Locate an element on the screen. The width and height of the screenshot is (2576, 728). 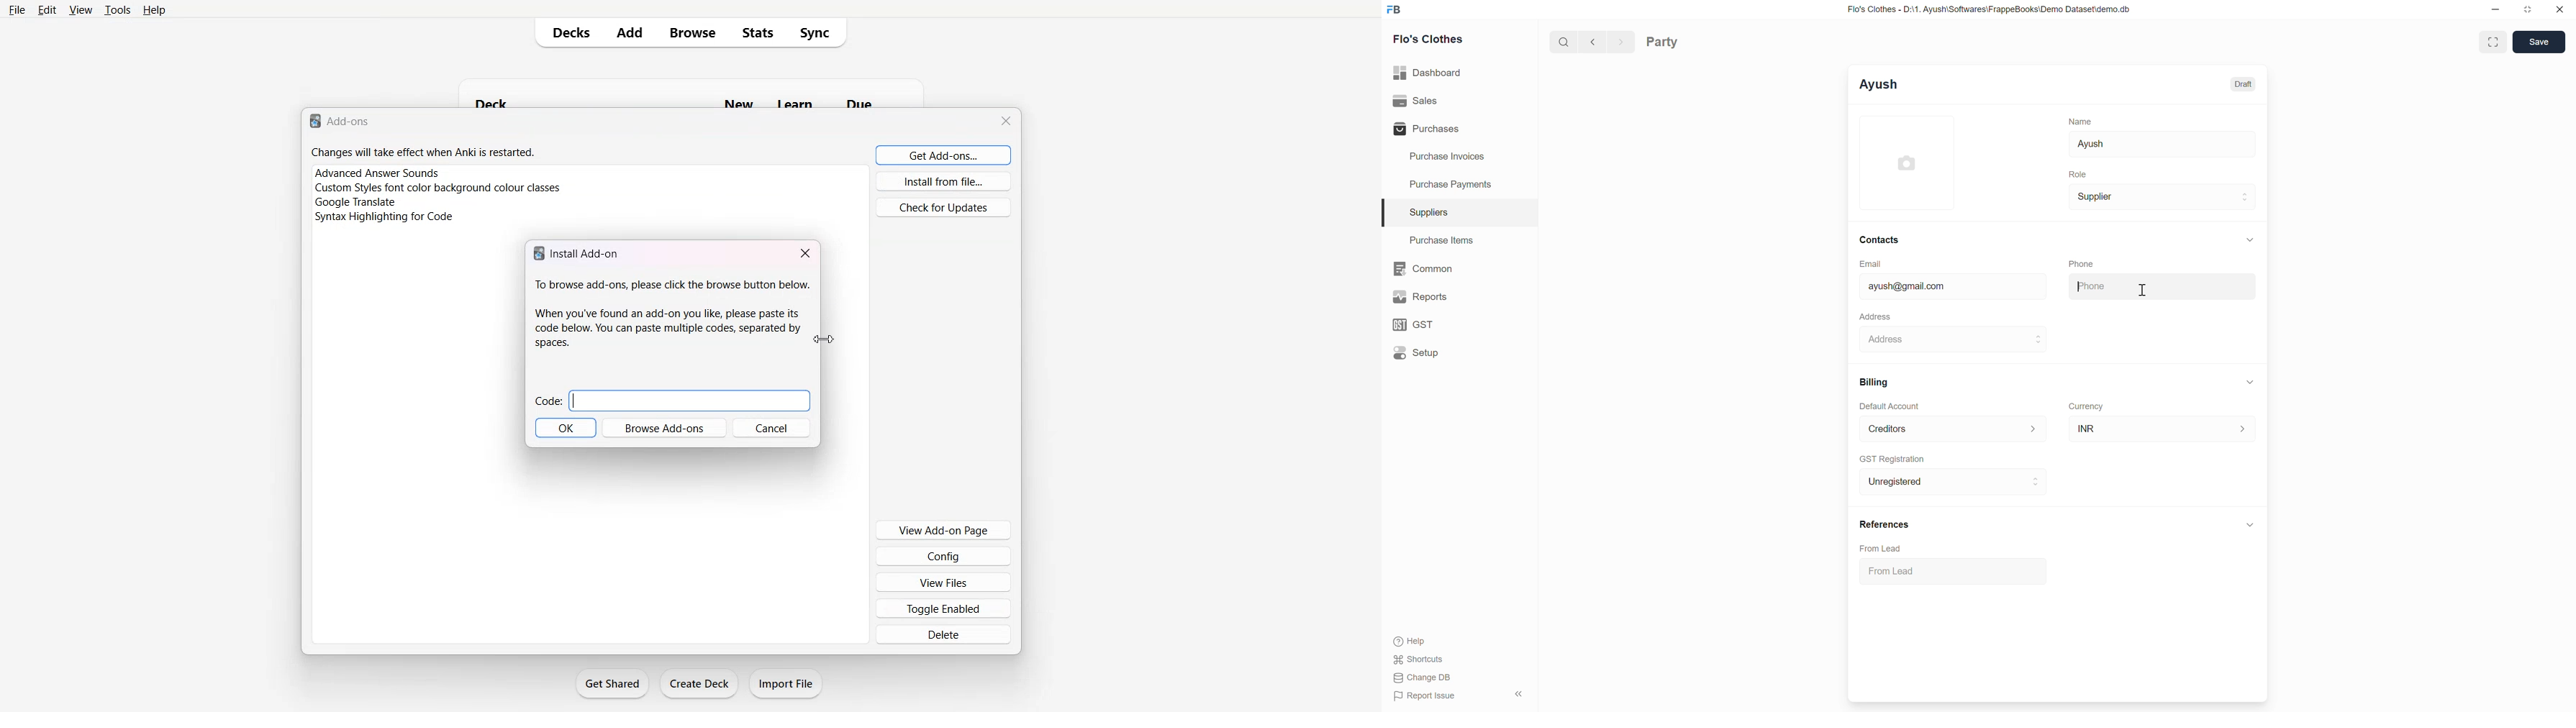
Config is located at coordinates (944, 556).